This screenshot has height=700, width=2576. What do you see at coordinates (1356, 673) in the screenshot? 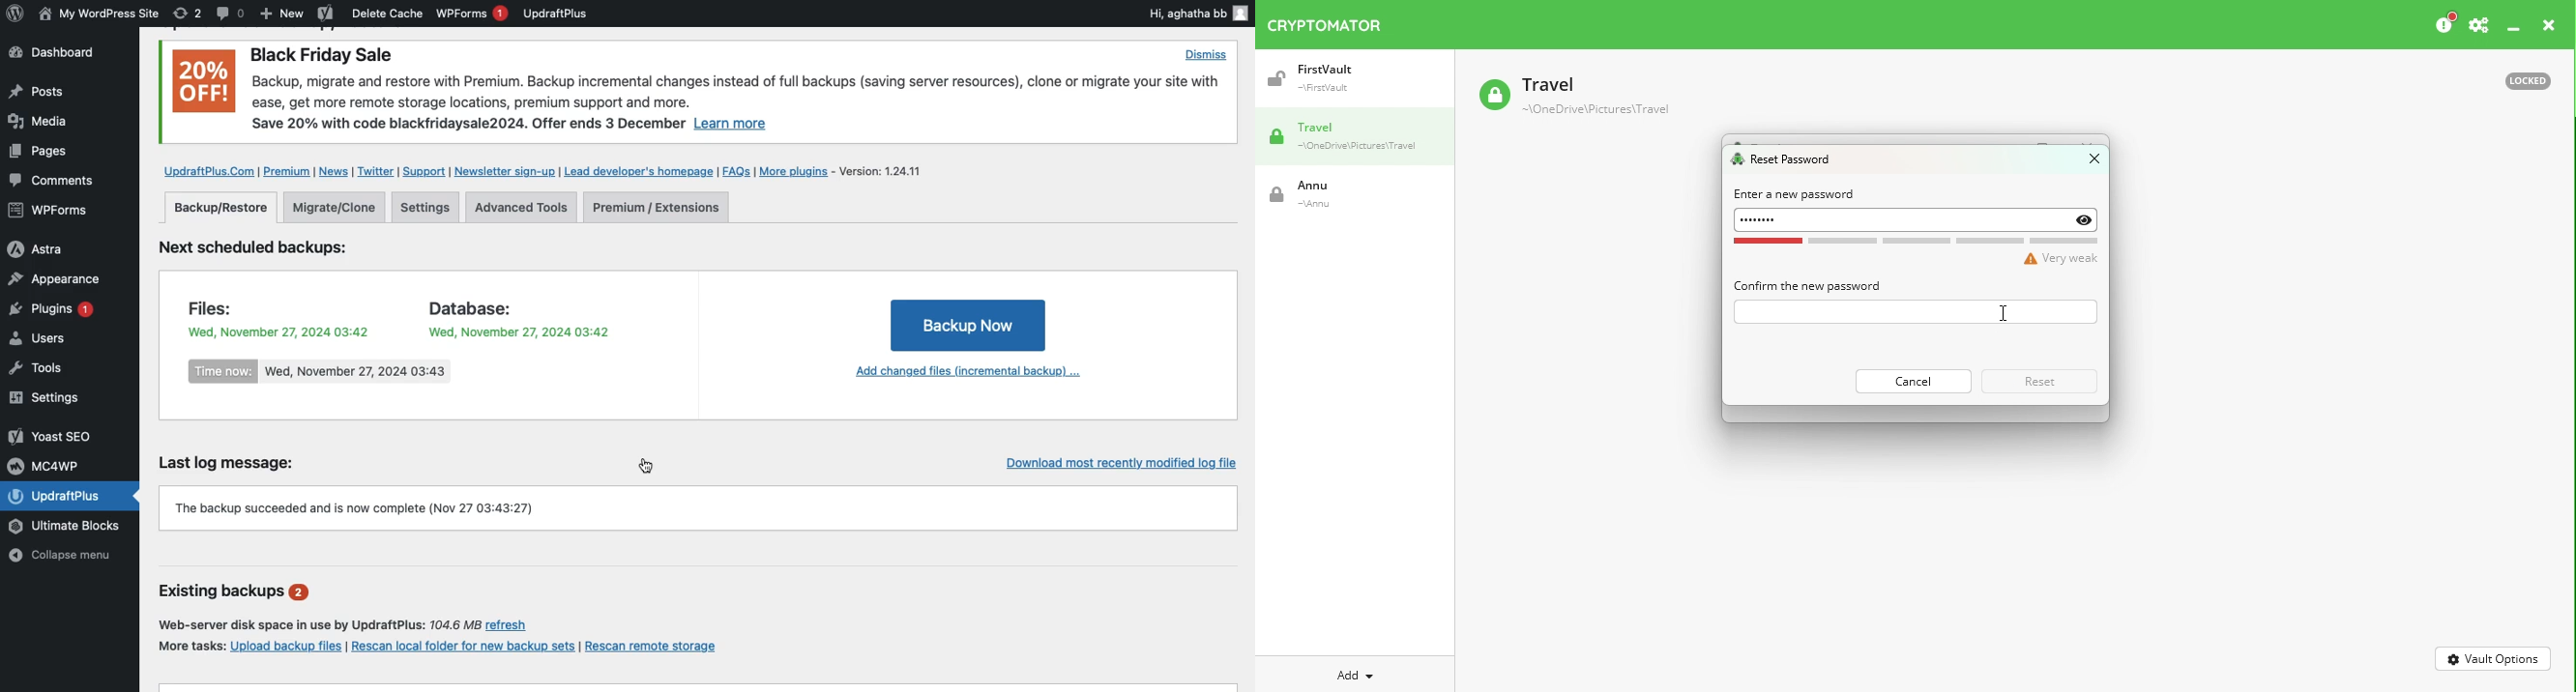
I see `Add new vault` at bounding box center [1356, 673].